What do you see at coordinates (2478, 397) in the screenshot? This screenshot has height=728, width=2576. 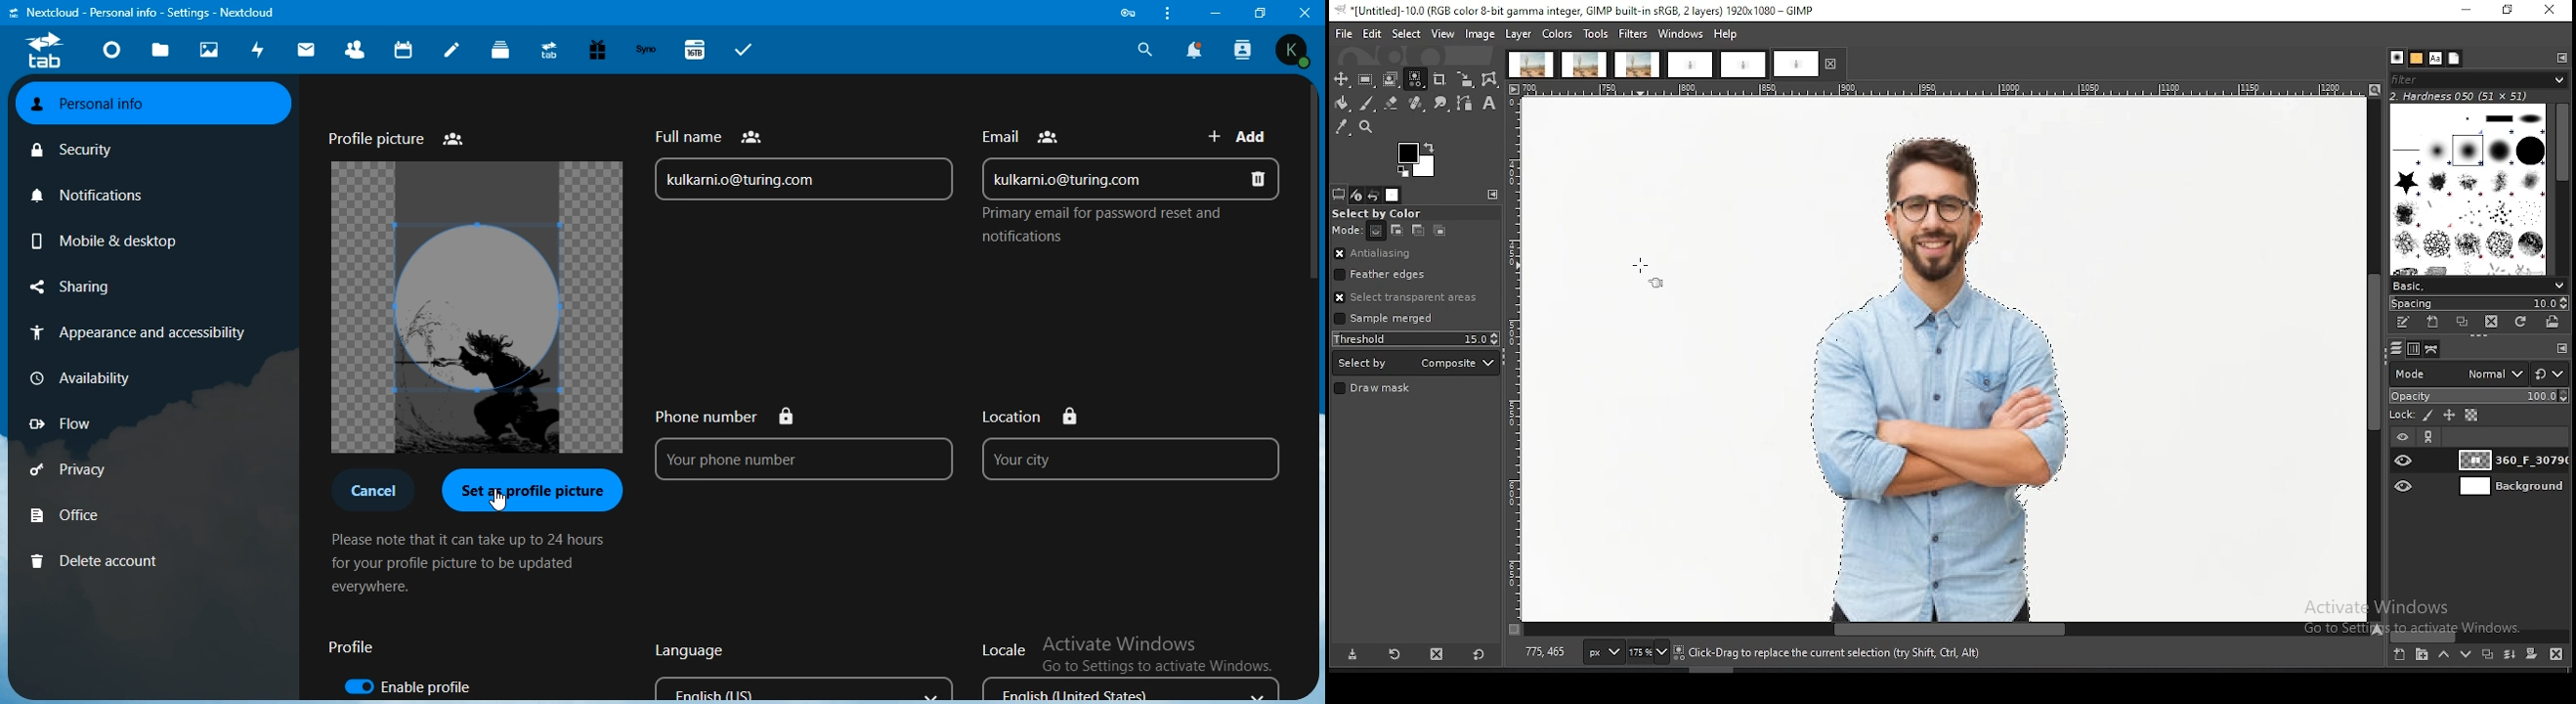 I see `opacity` at bounding box center [2478, 397].